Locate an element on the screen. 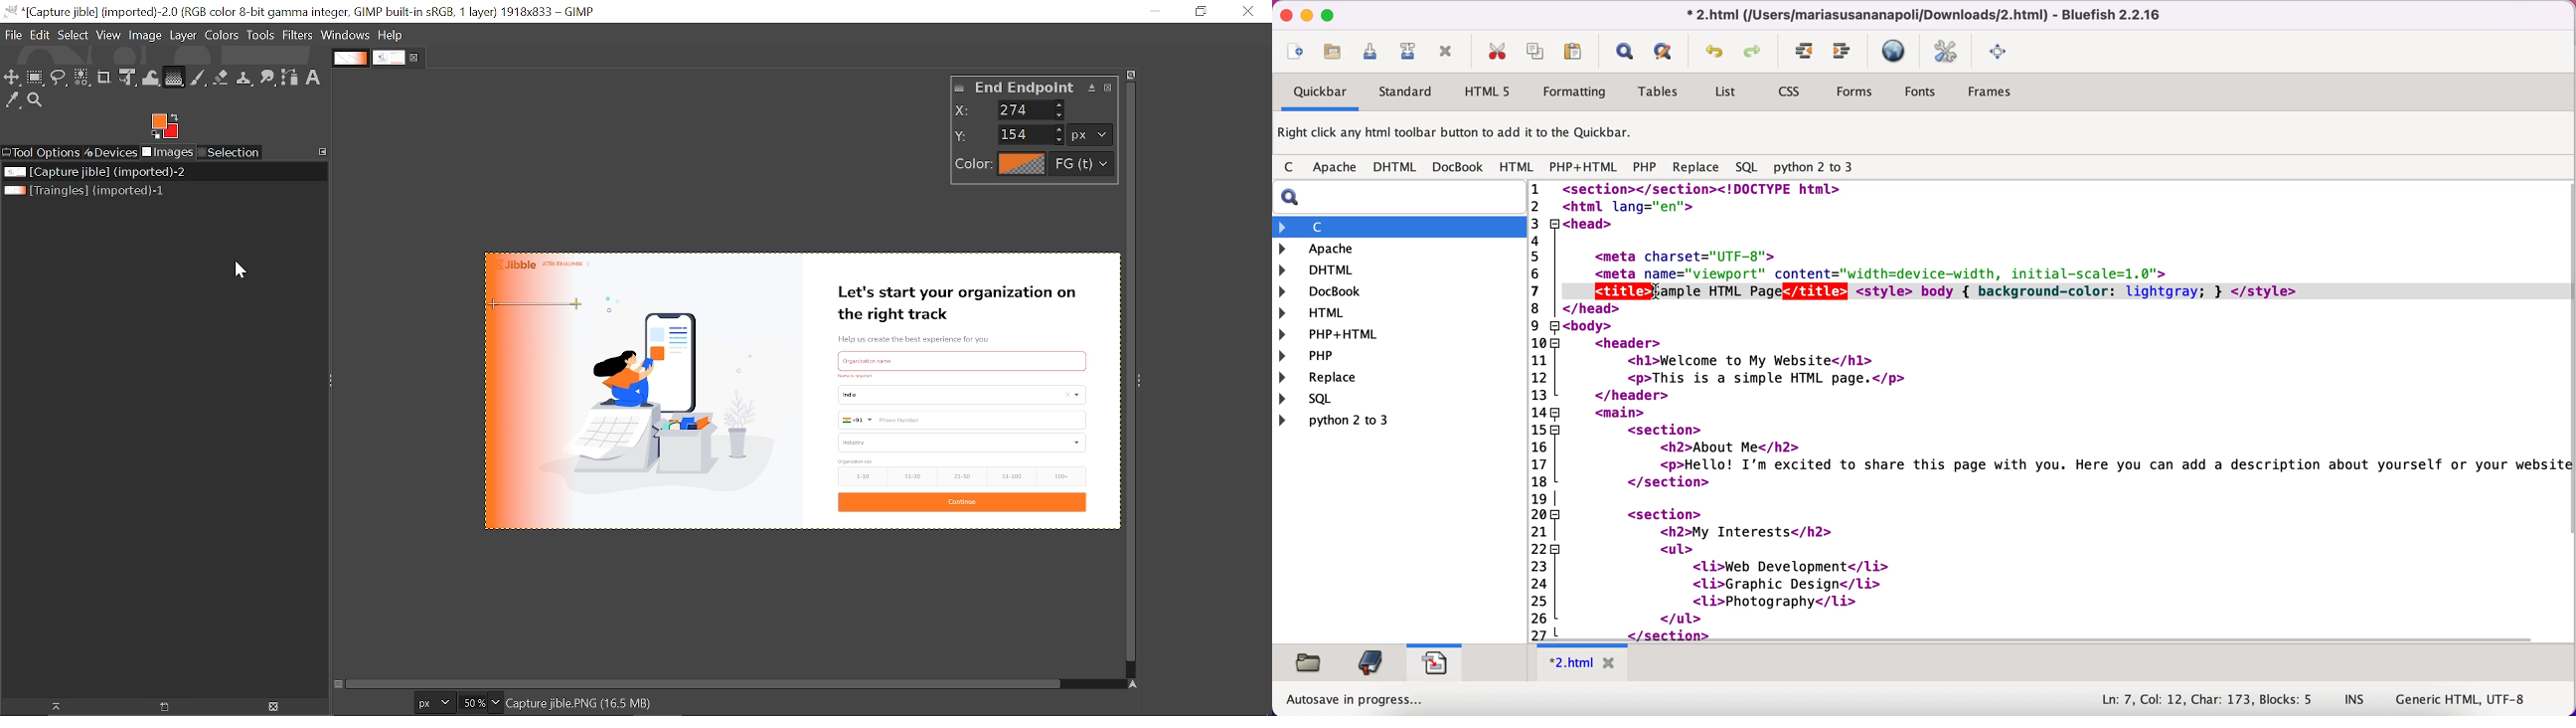 This screenshot has height=728, width=2576. Current file is located at coordinates (95, 172).